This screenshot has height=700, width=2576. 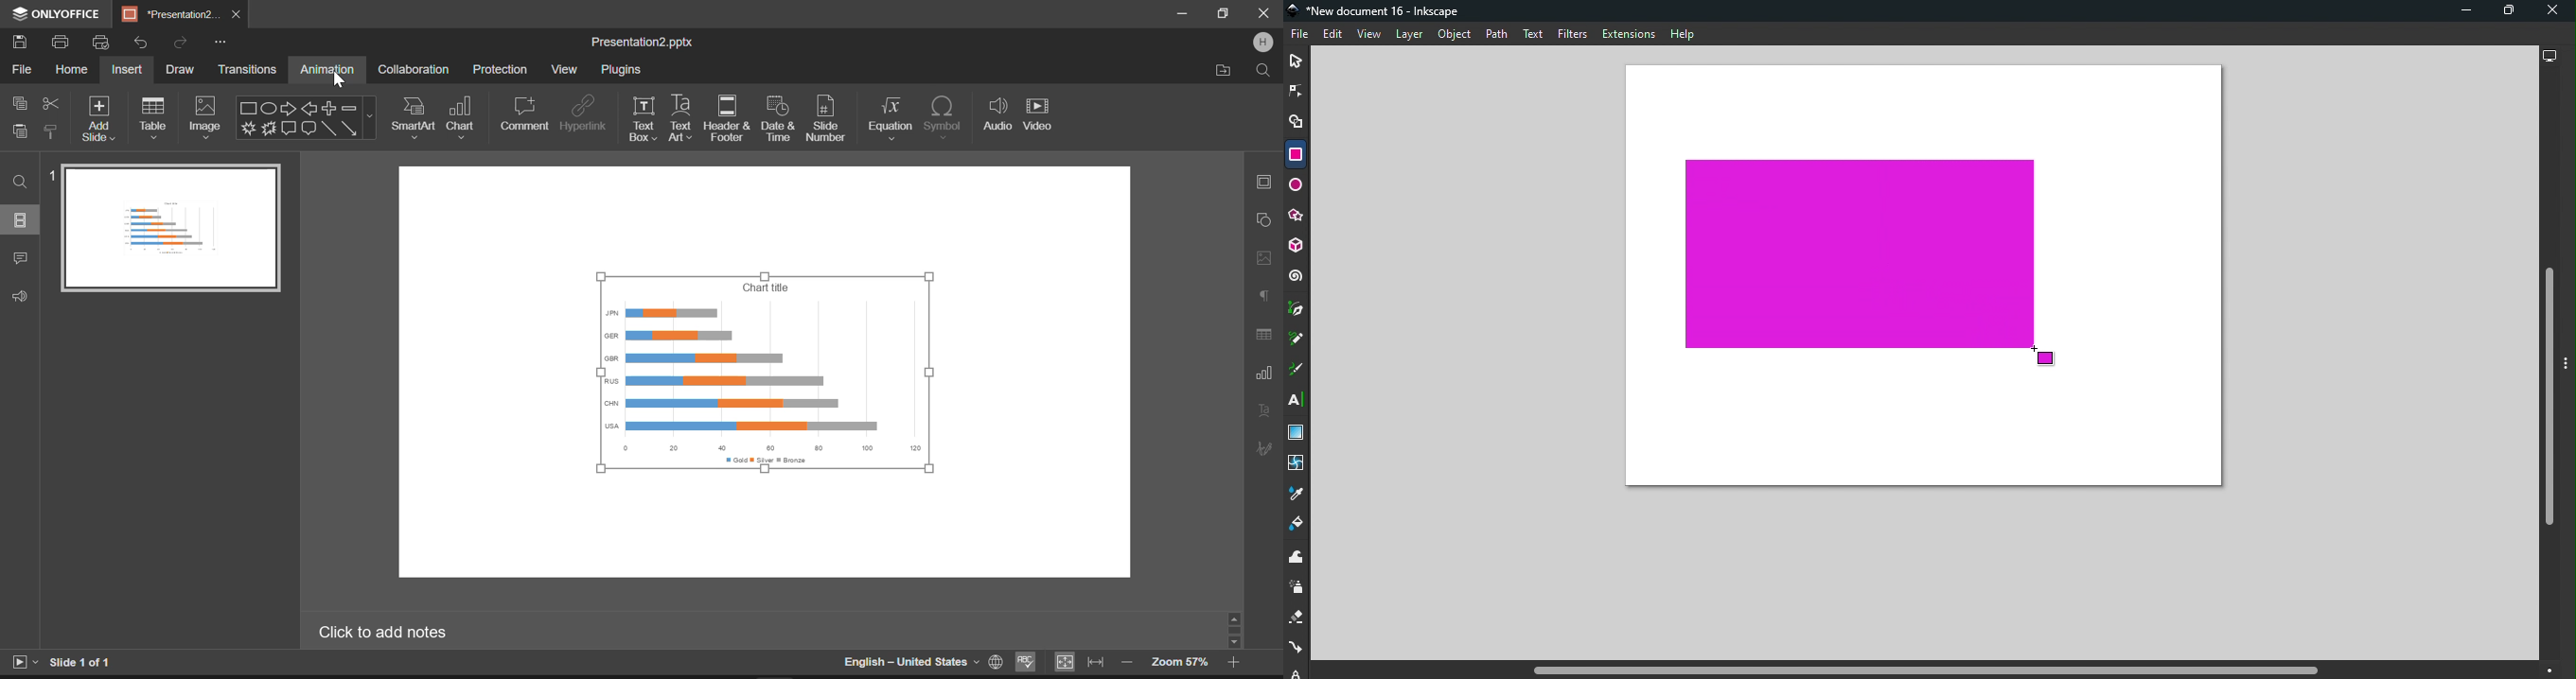 What do you see at coordinates (1097, 662) in the screenshot?
I see `Fit to width` at bounding box center [1097, 662].